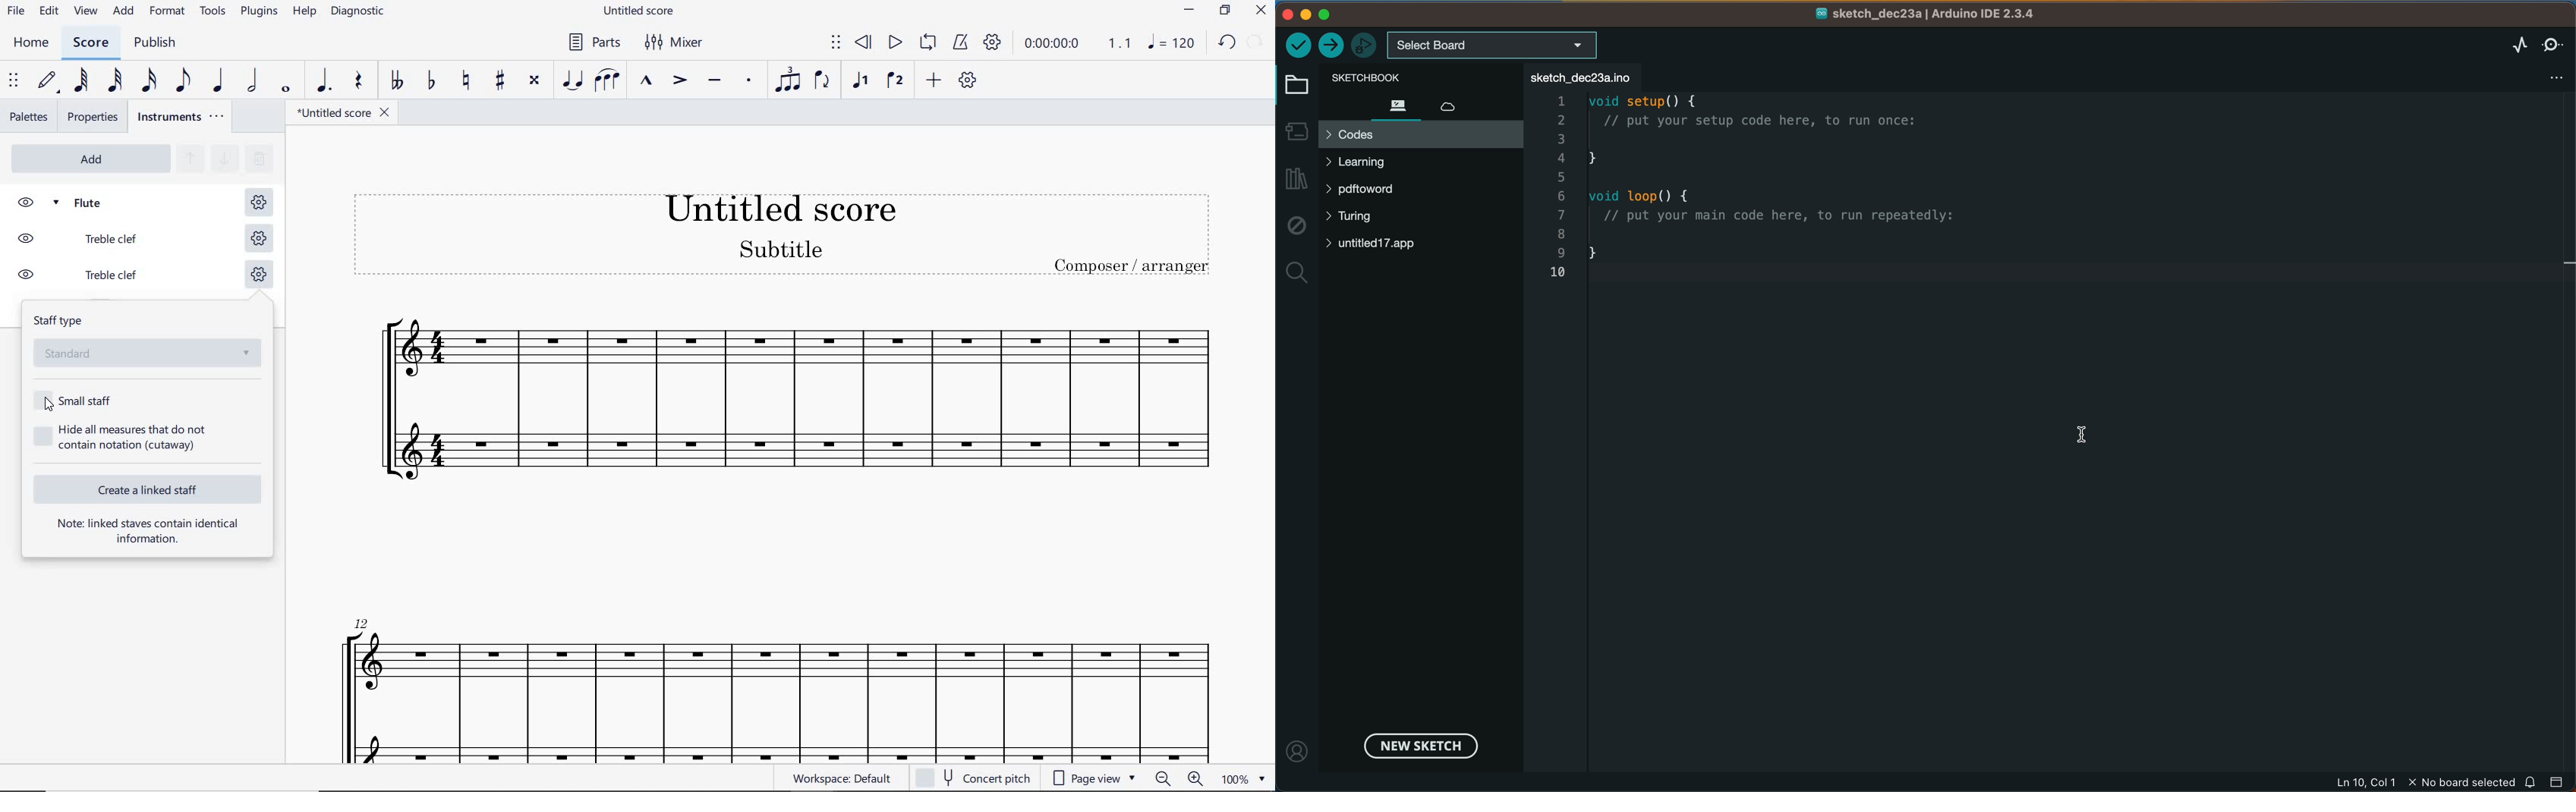  What do you see at coordinates (1299, 84) in the screenshot?
I see `folder` at bounding box center [1299, 84].